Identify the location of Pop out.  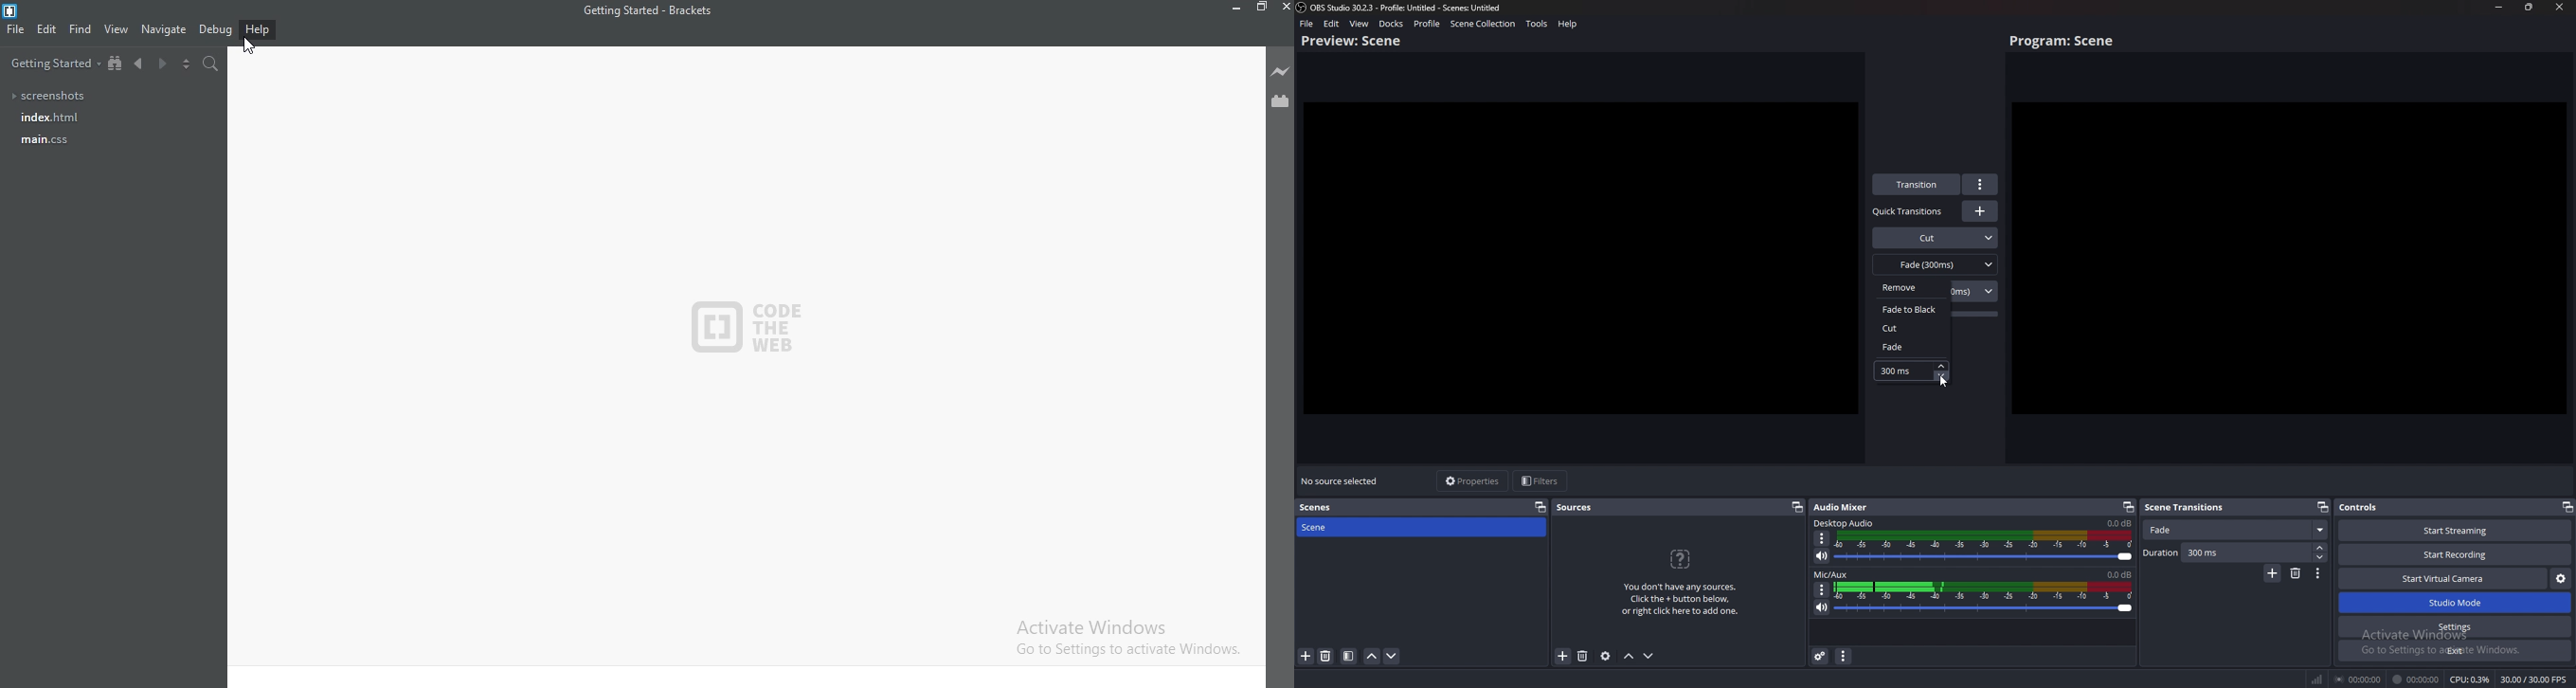
(2323, 506).